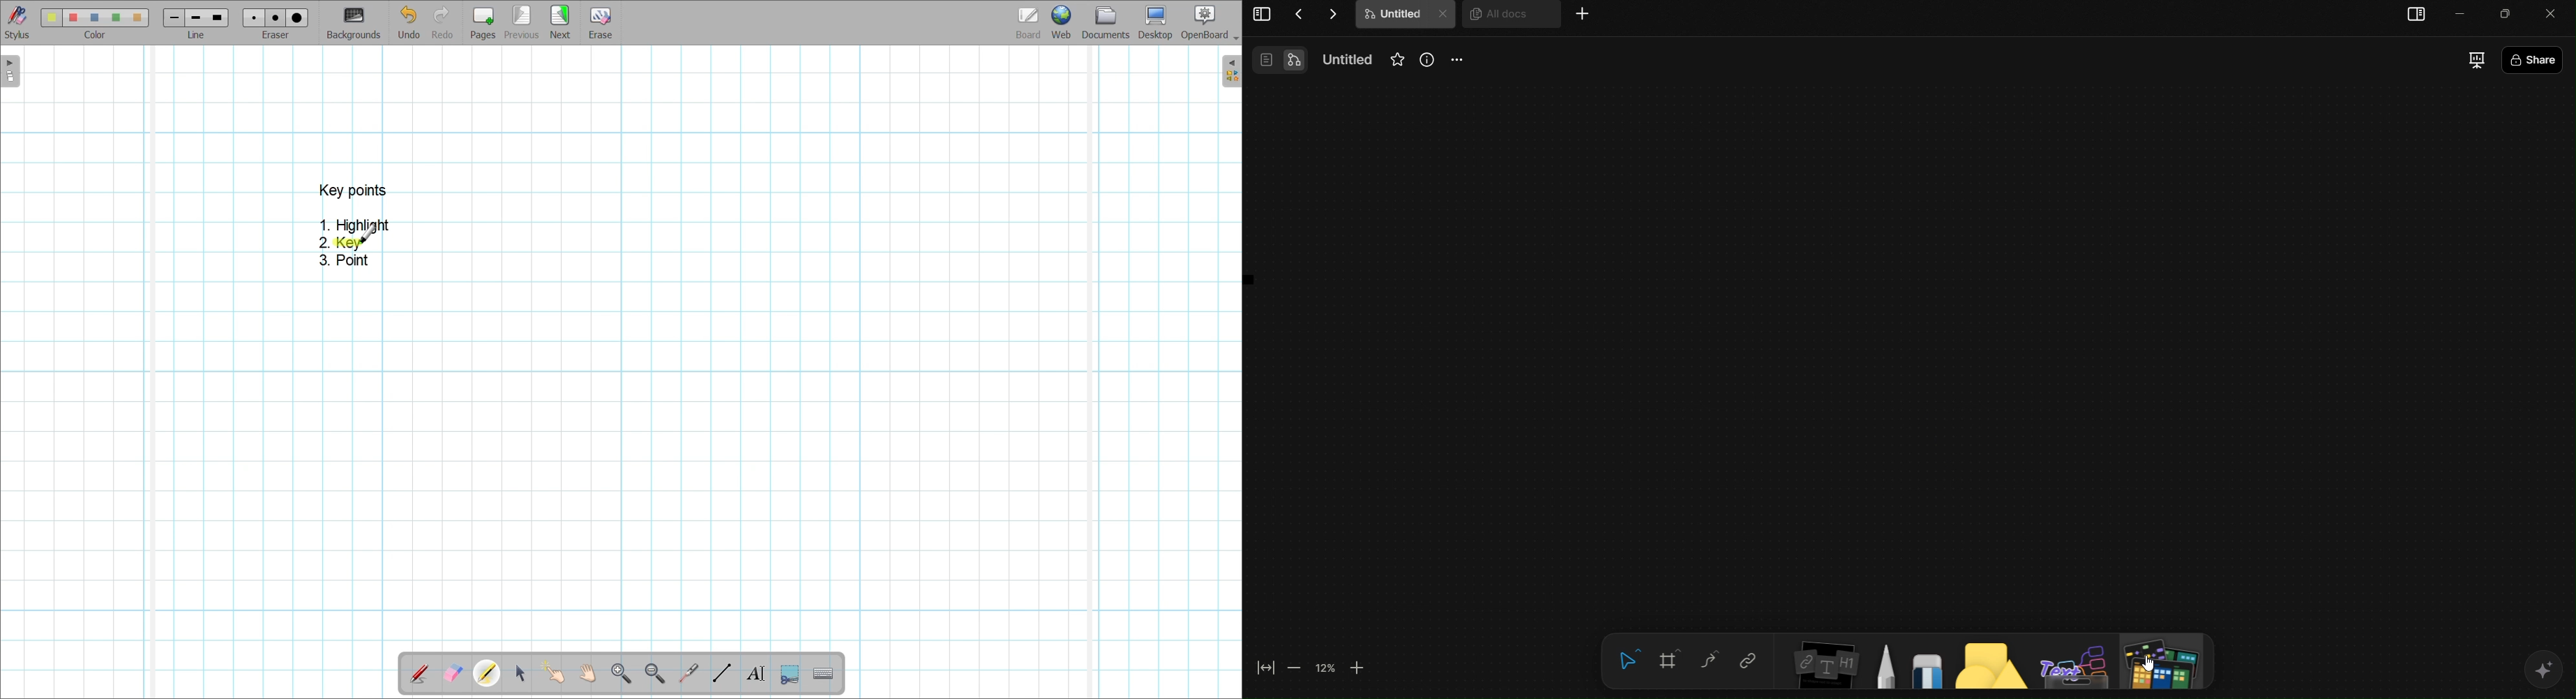 The height and width of the screenshot is (700, 2576). Describe the element at coordinates (1277, 59) in the screenshot. I see `View` at that location.